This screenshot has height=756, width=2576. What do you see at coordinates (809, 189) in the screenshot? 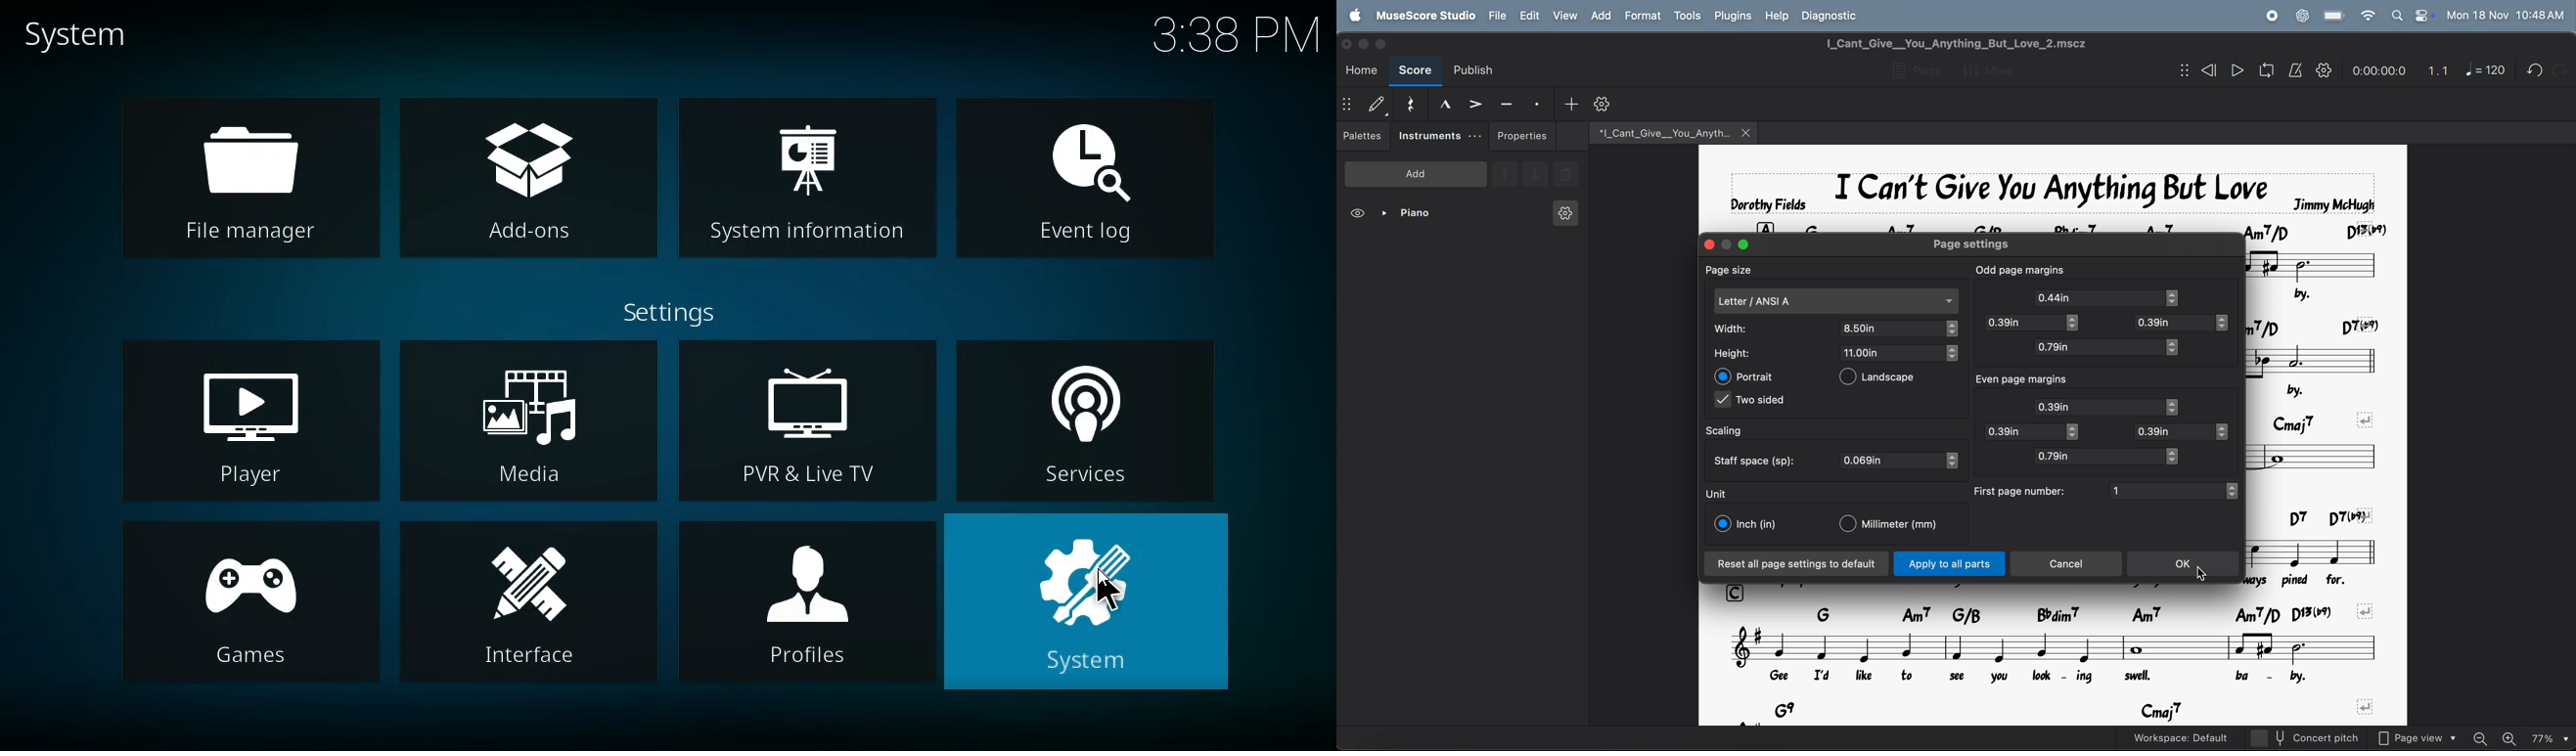
I see `system information` at bounding box center [809, 189].